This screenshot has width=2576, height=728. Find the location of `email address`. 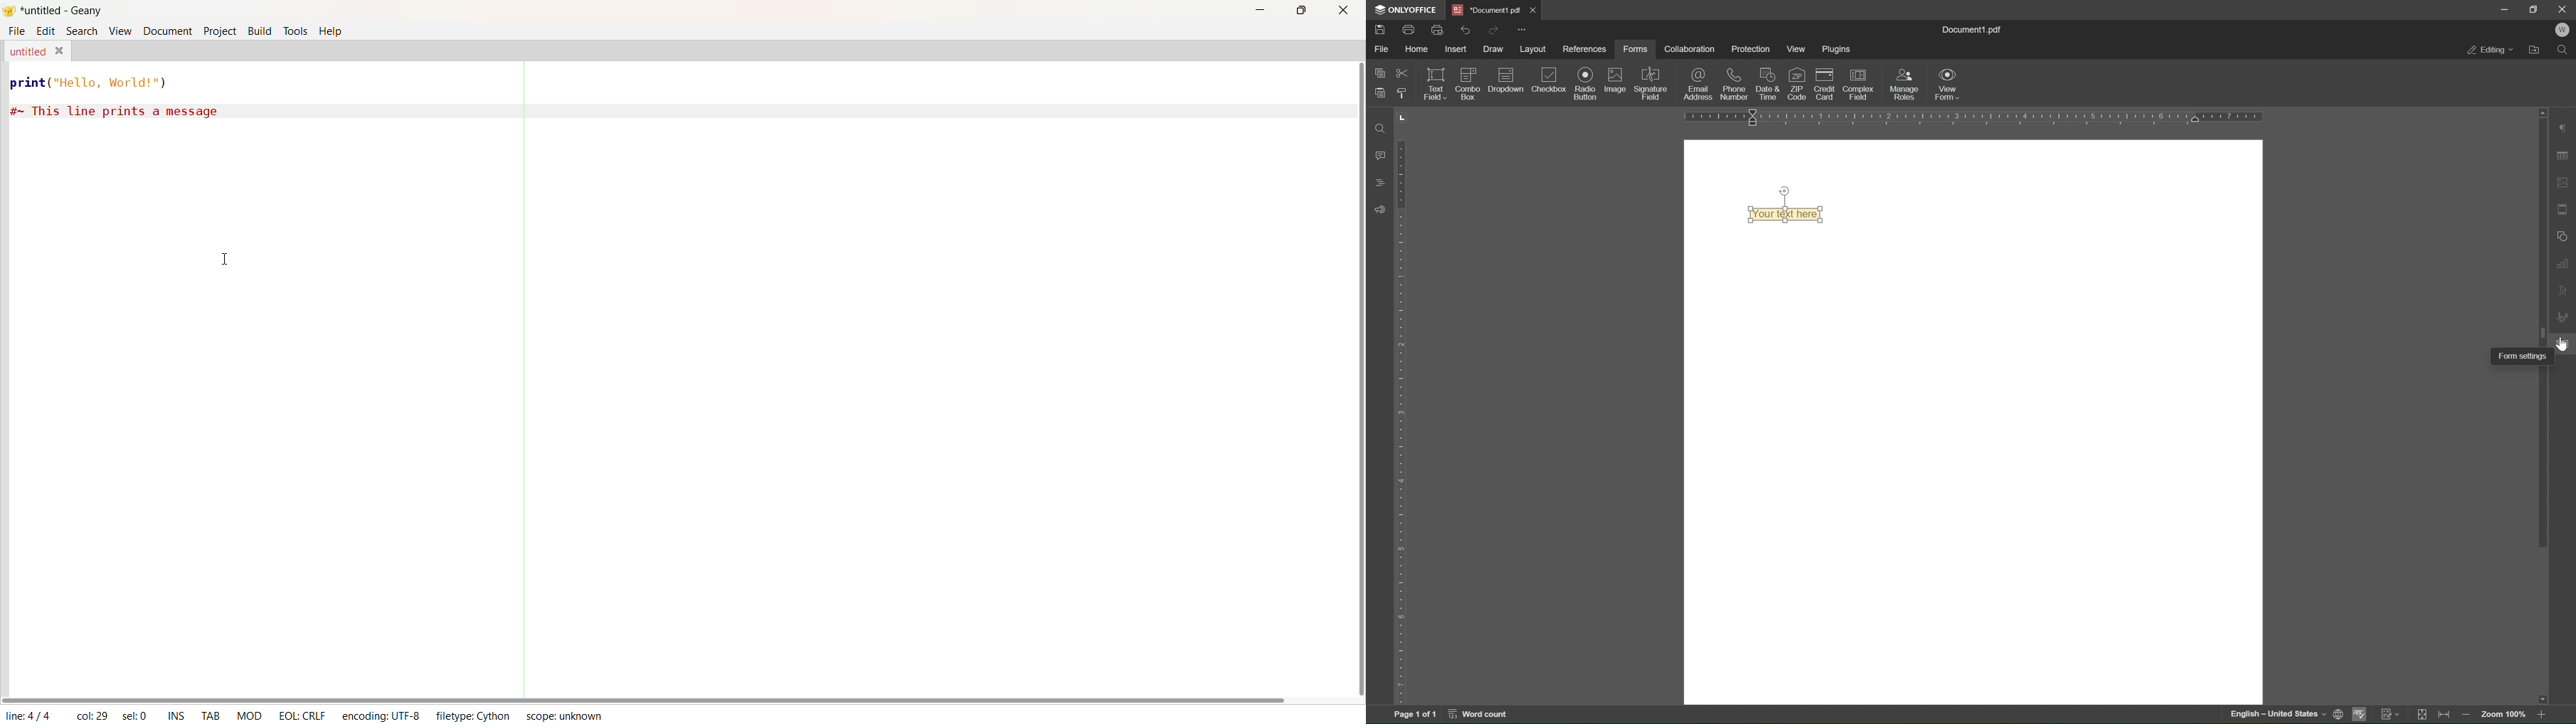

email address is located at coordinates (1698, 84).